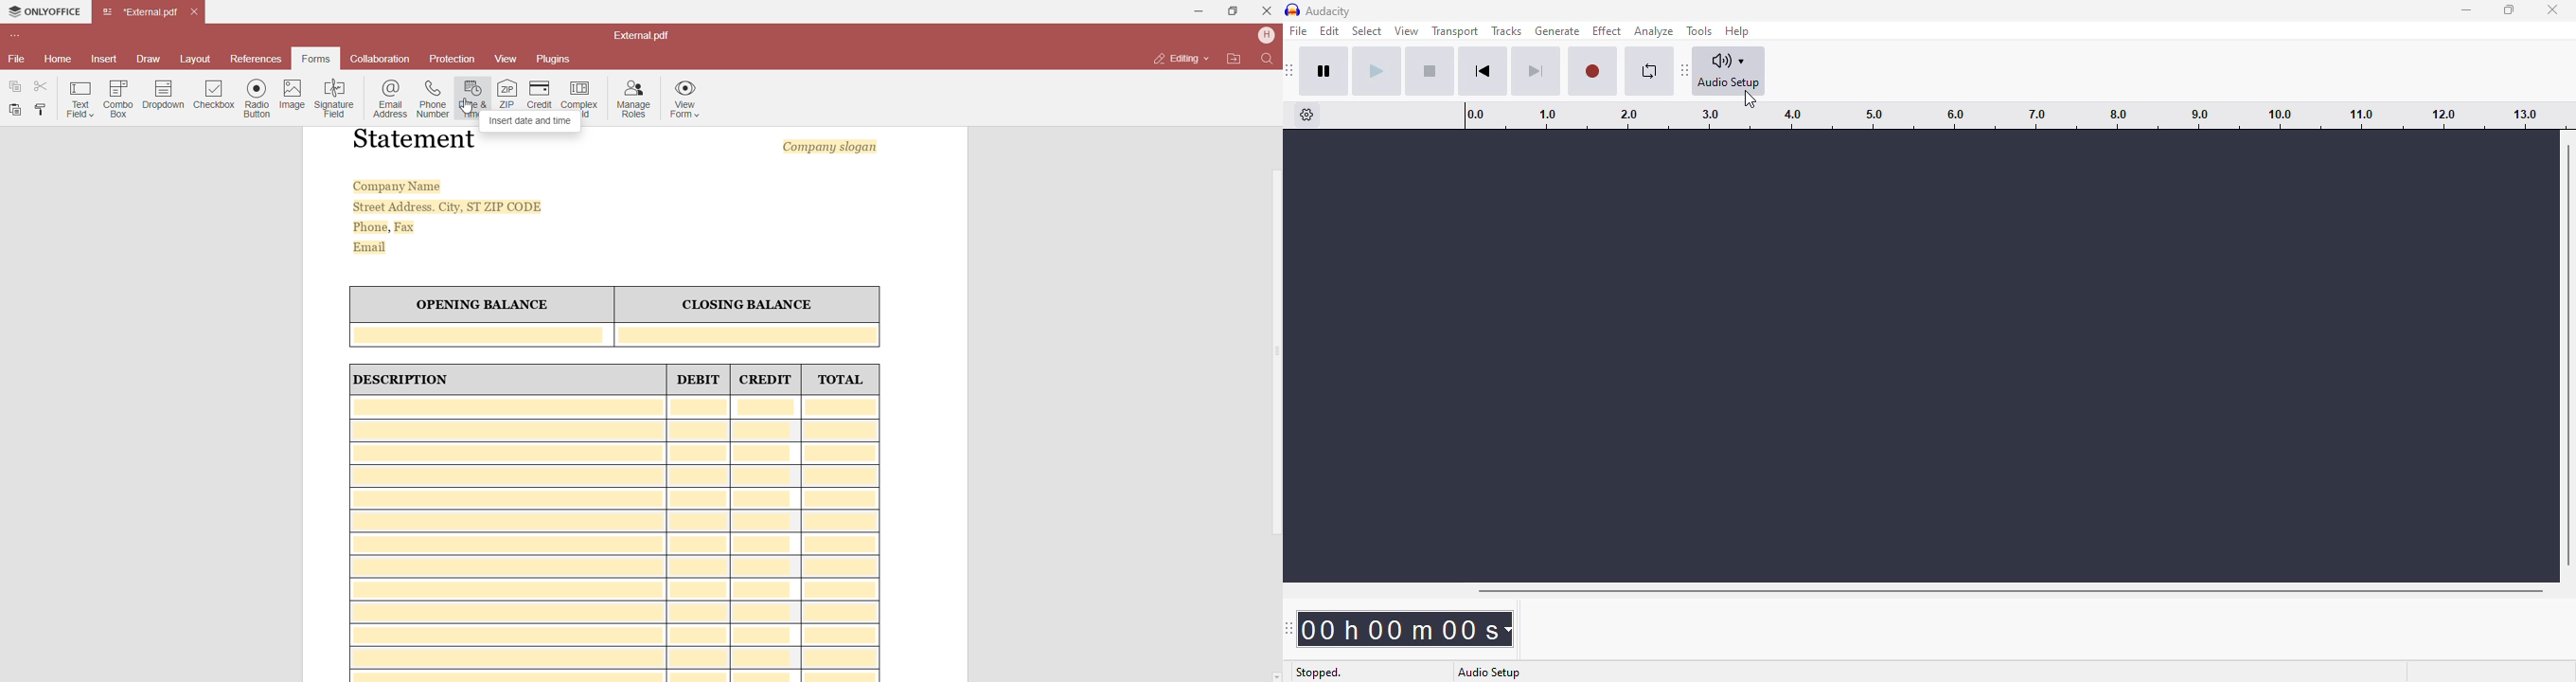 Image resolution: width=2576 pixels, height=700 pixels. I want to click on view, so click(1407, 31).